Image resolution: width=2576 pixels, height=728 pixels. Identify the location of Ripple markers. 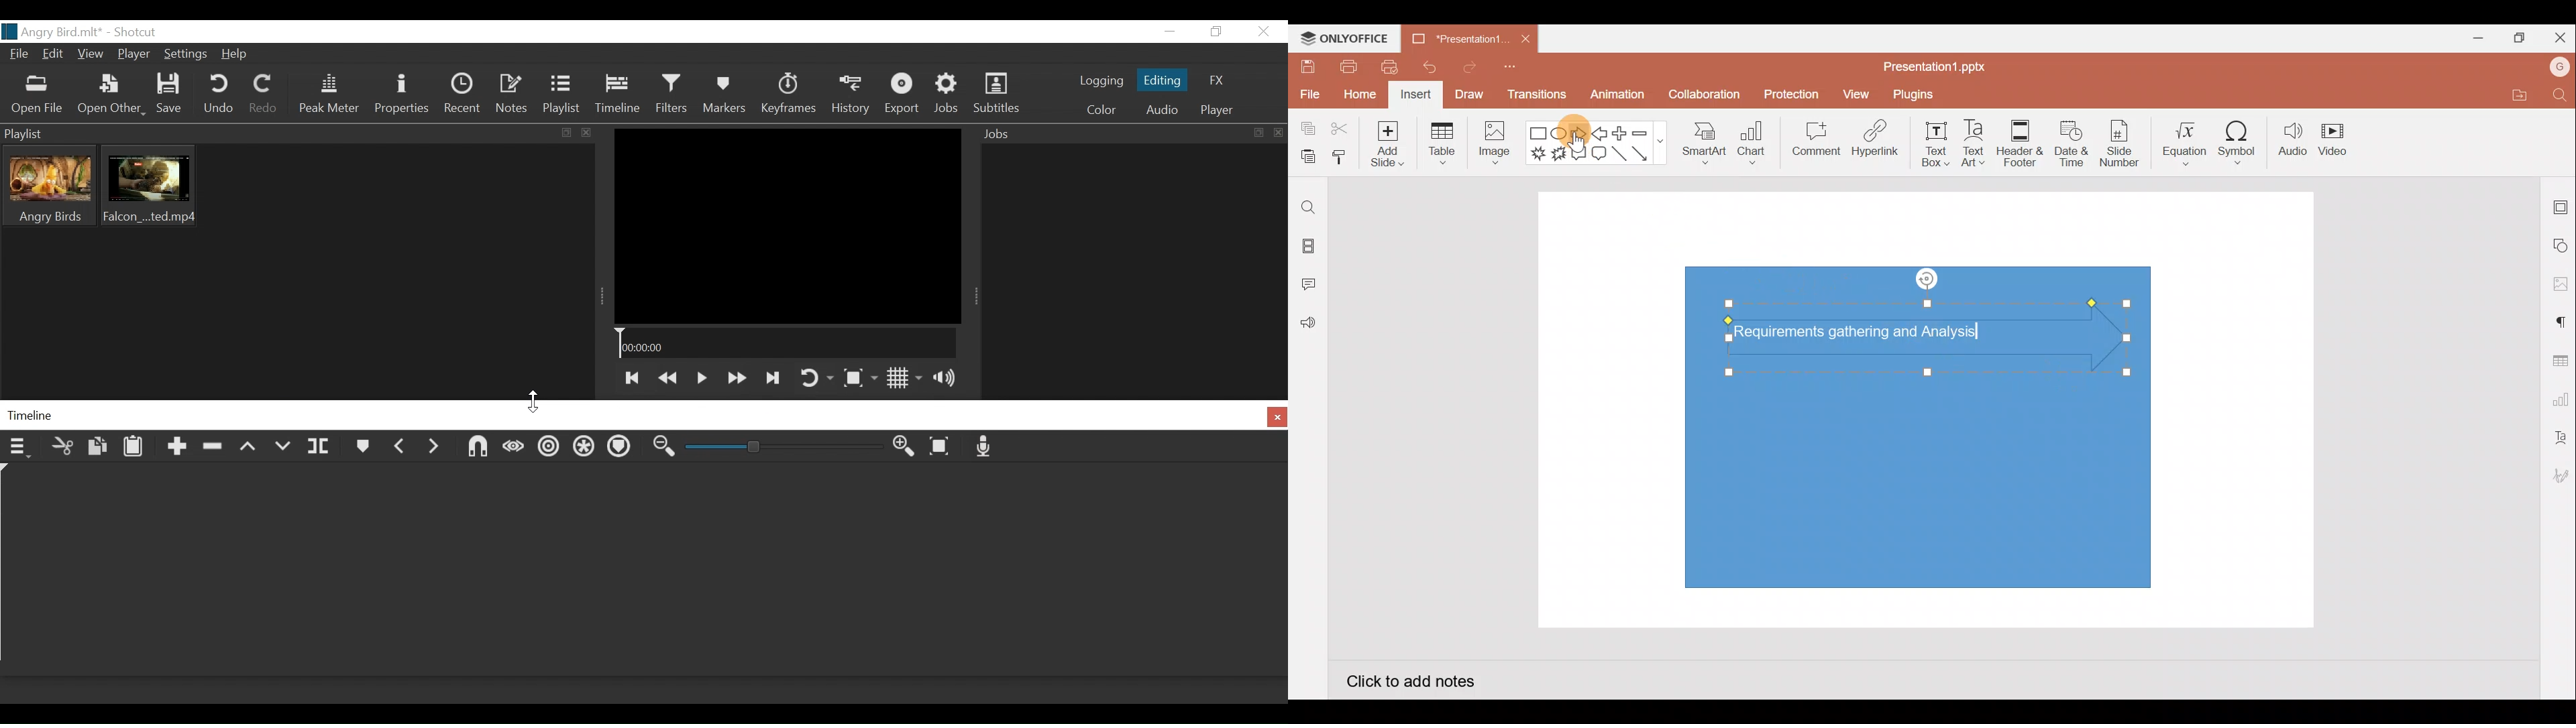
(623, 448).